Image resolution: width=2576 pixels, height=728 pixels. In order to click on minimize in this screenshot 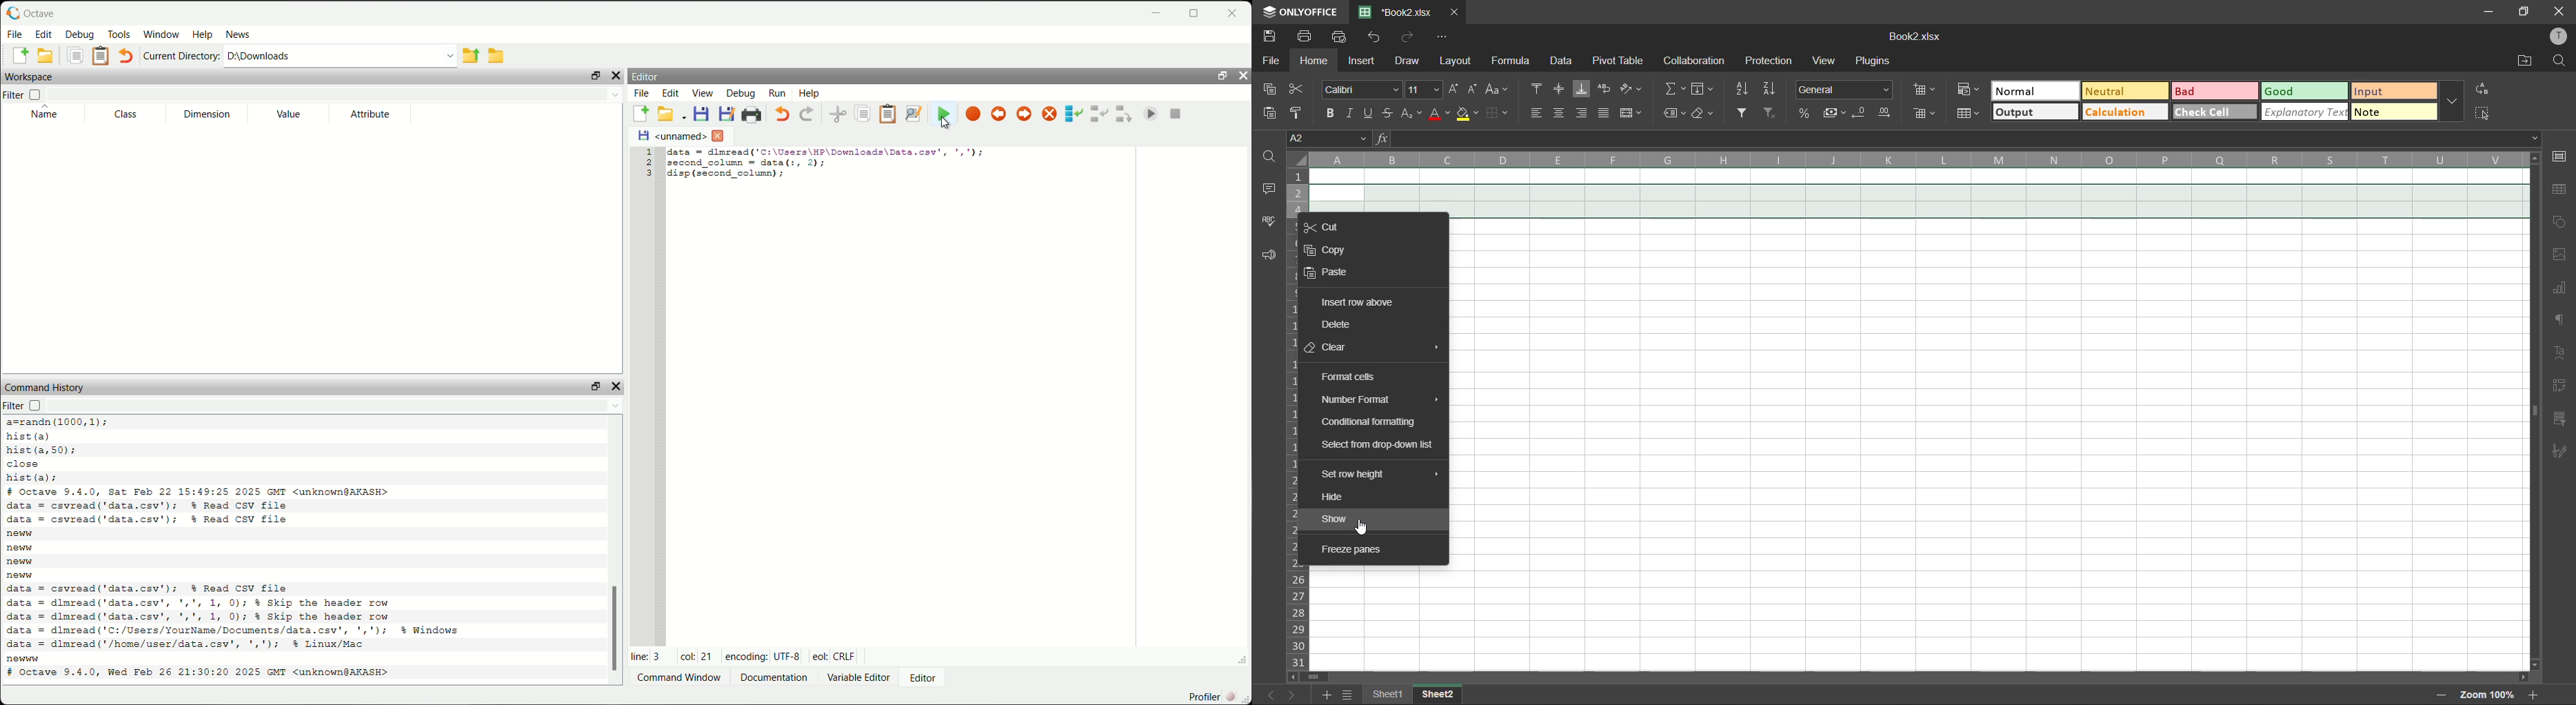, I will do `click(2489, 12)`.